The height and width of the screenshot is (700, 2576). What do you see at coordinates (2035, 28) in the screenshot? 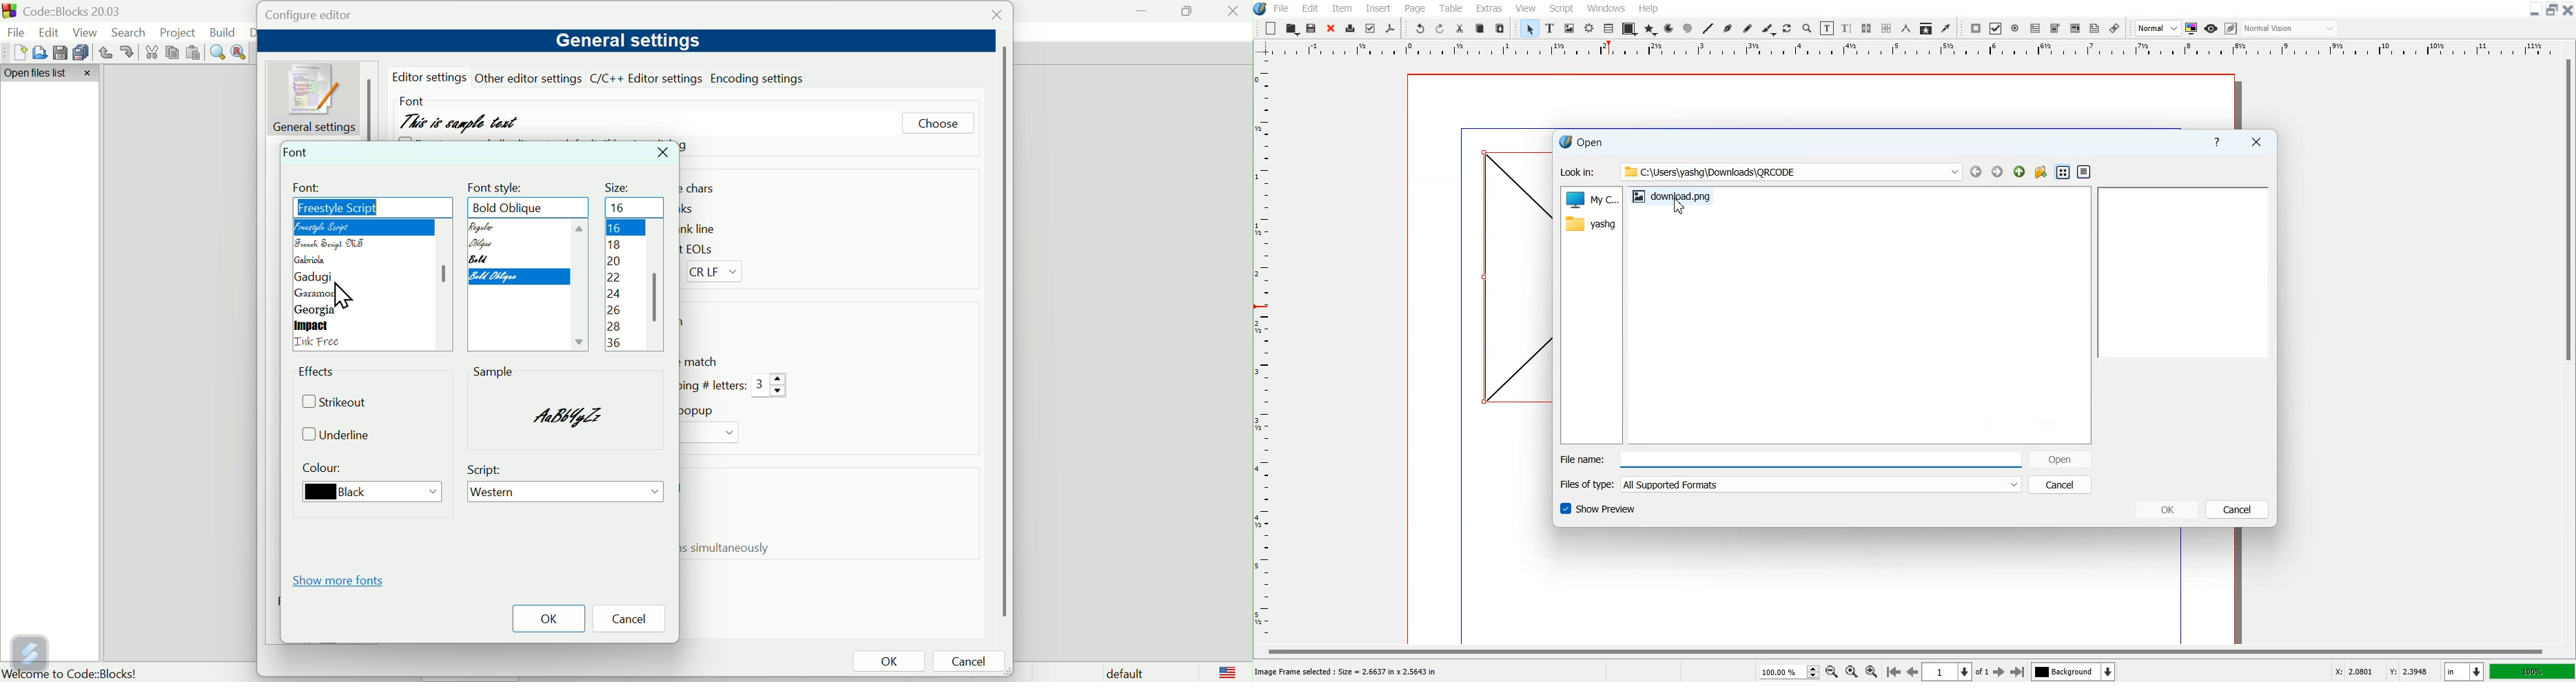
I see `PDF Text Field` at bounding box center [2035, 28].